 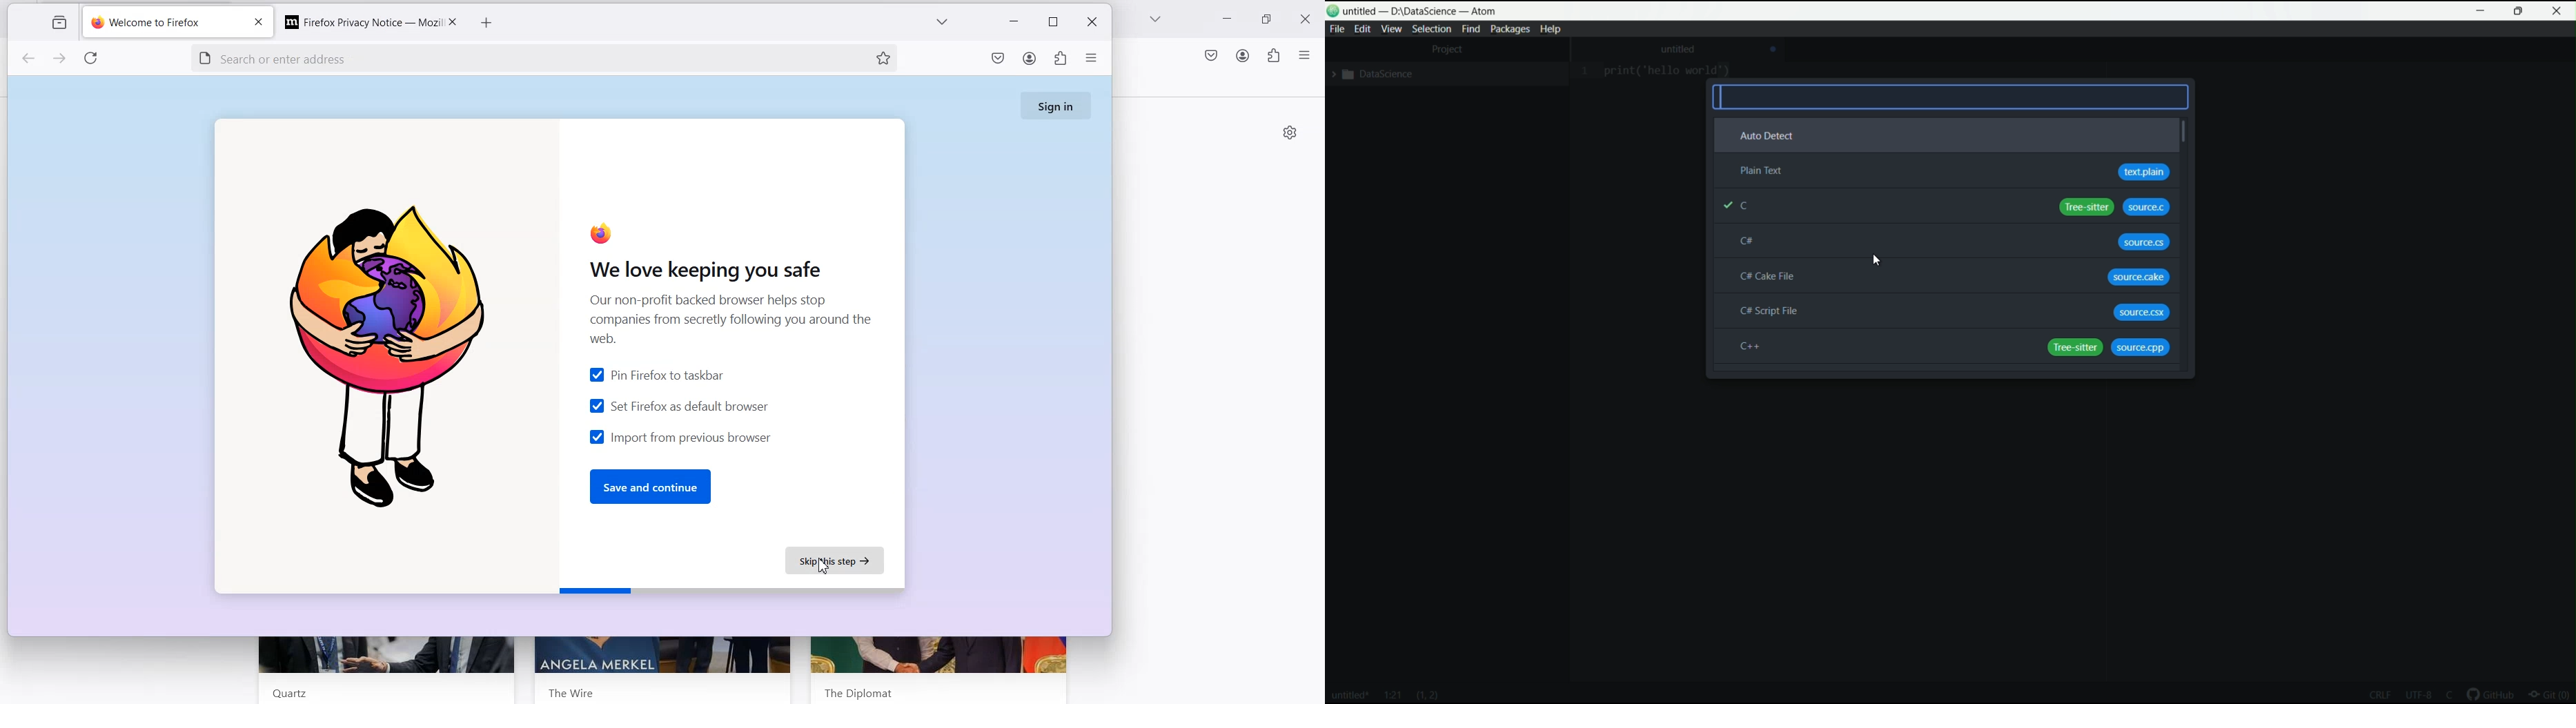 What do you see at coordinates (1228, 21) in the screenshot?
I see `Minimize` at bounding box center [1228, 21].